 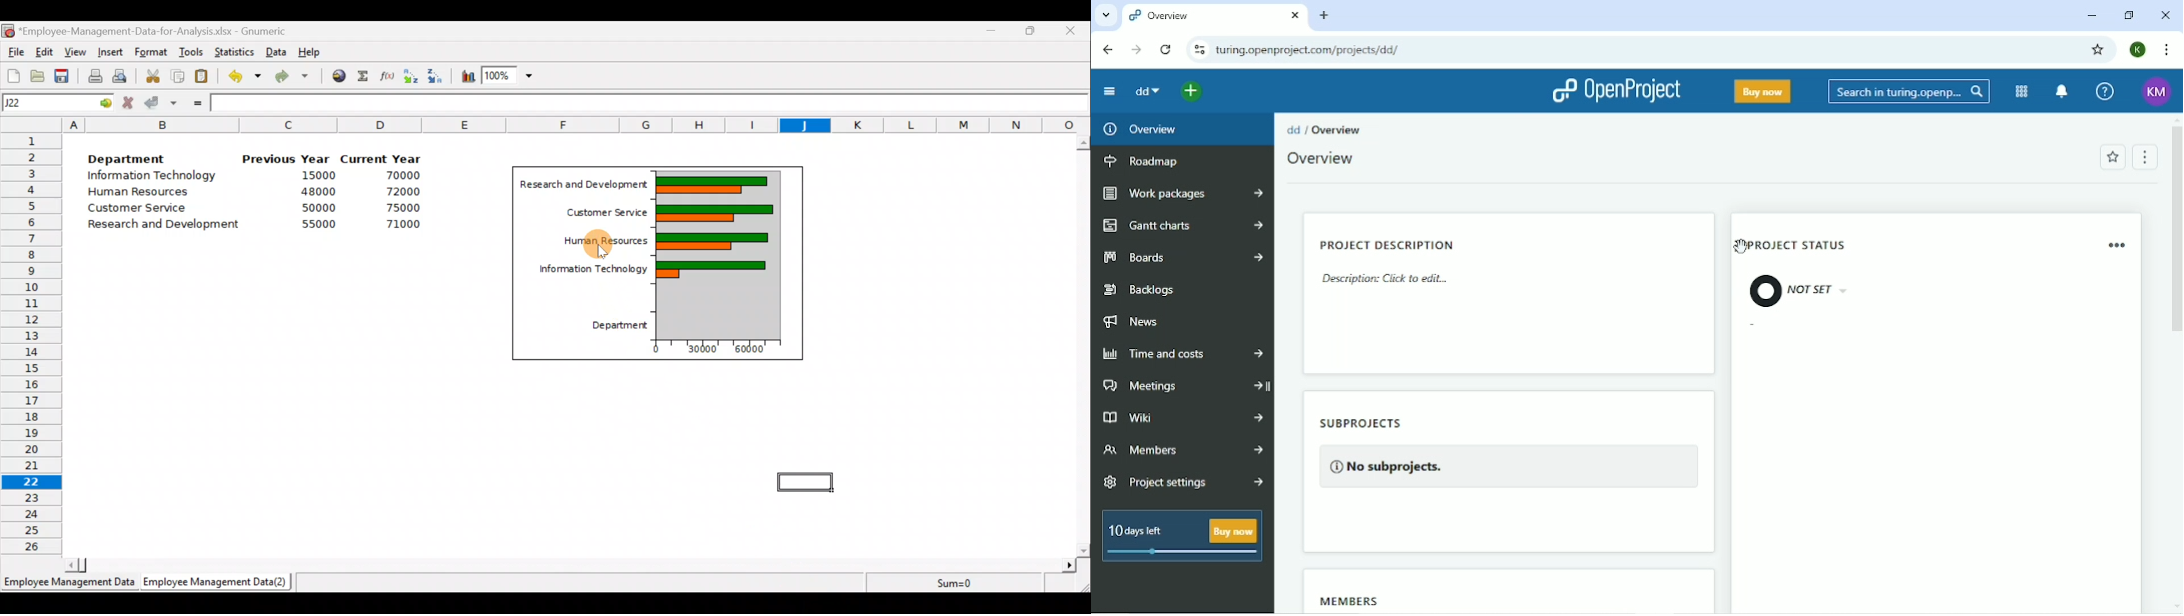 I want to click on Account, so click(x=2157, y=91).